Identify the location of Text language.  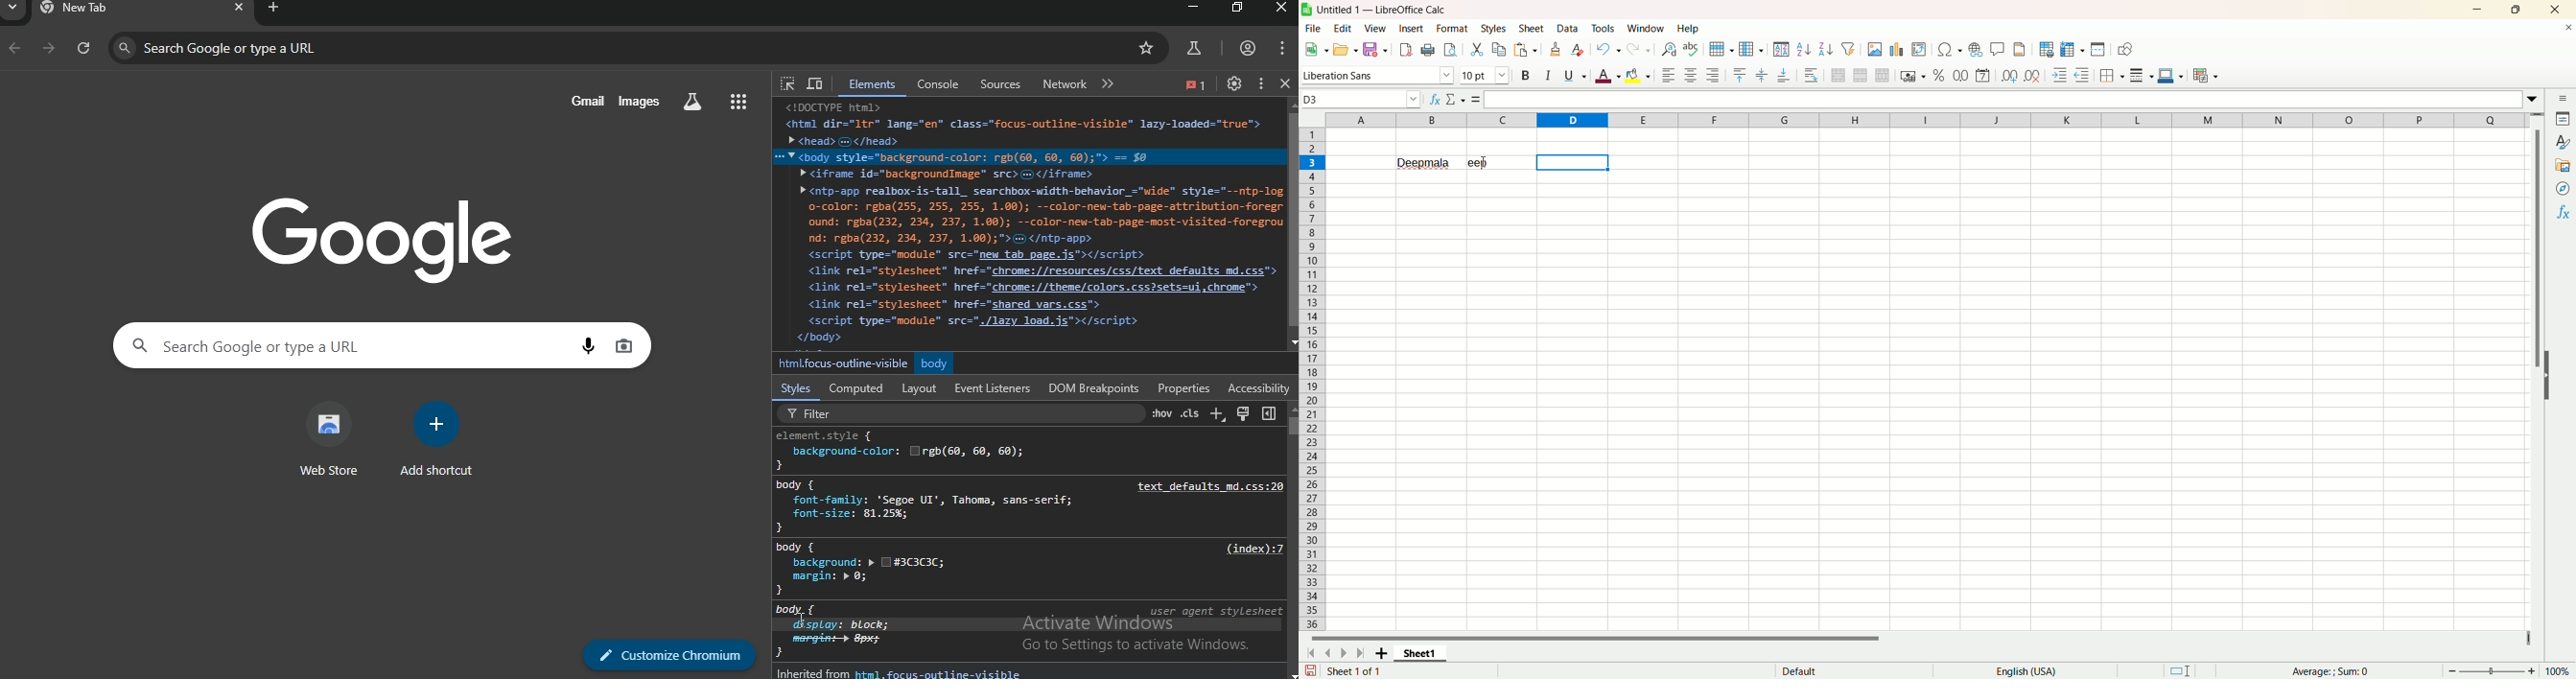
(2027, 671).